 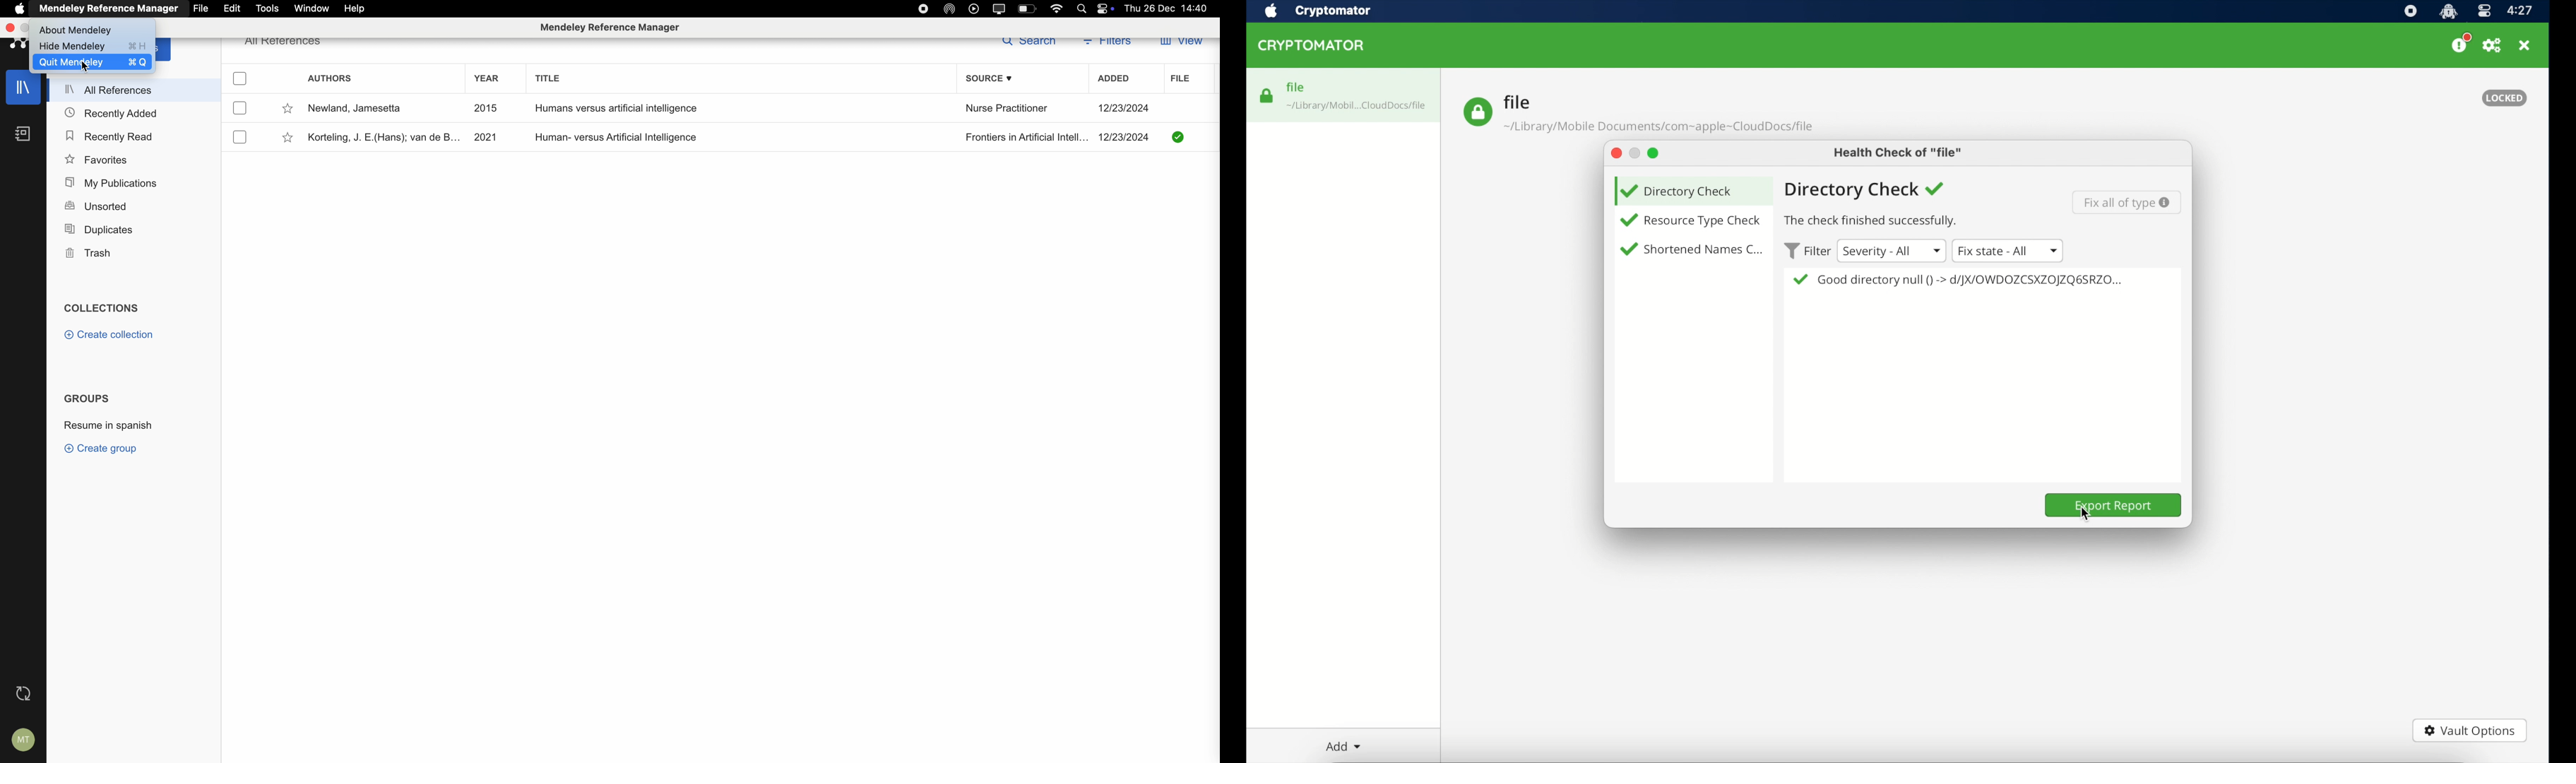 What do you see at coordinates (240, 138) in the screenshot?
I see `checkbox` at bounding box center [240, 138].